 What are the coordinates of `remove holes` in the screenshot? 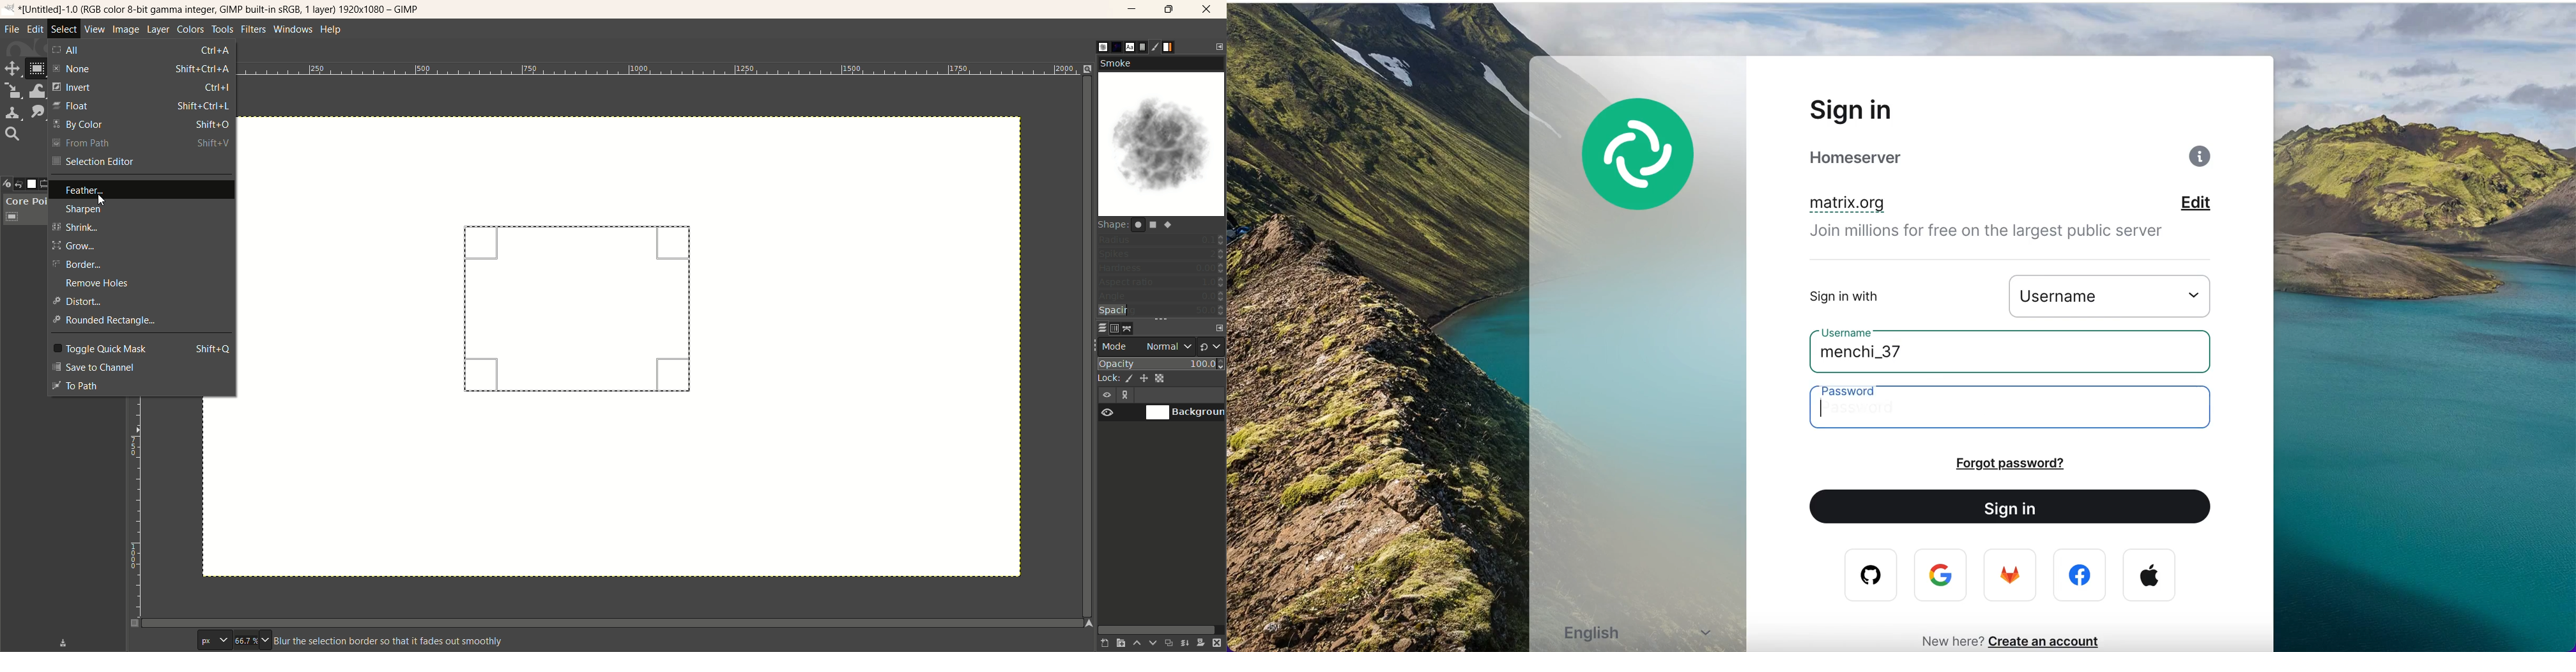 It's located at (148, 285).